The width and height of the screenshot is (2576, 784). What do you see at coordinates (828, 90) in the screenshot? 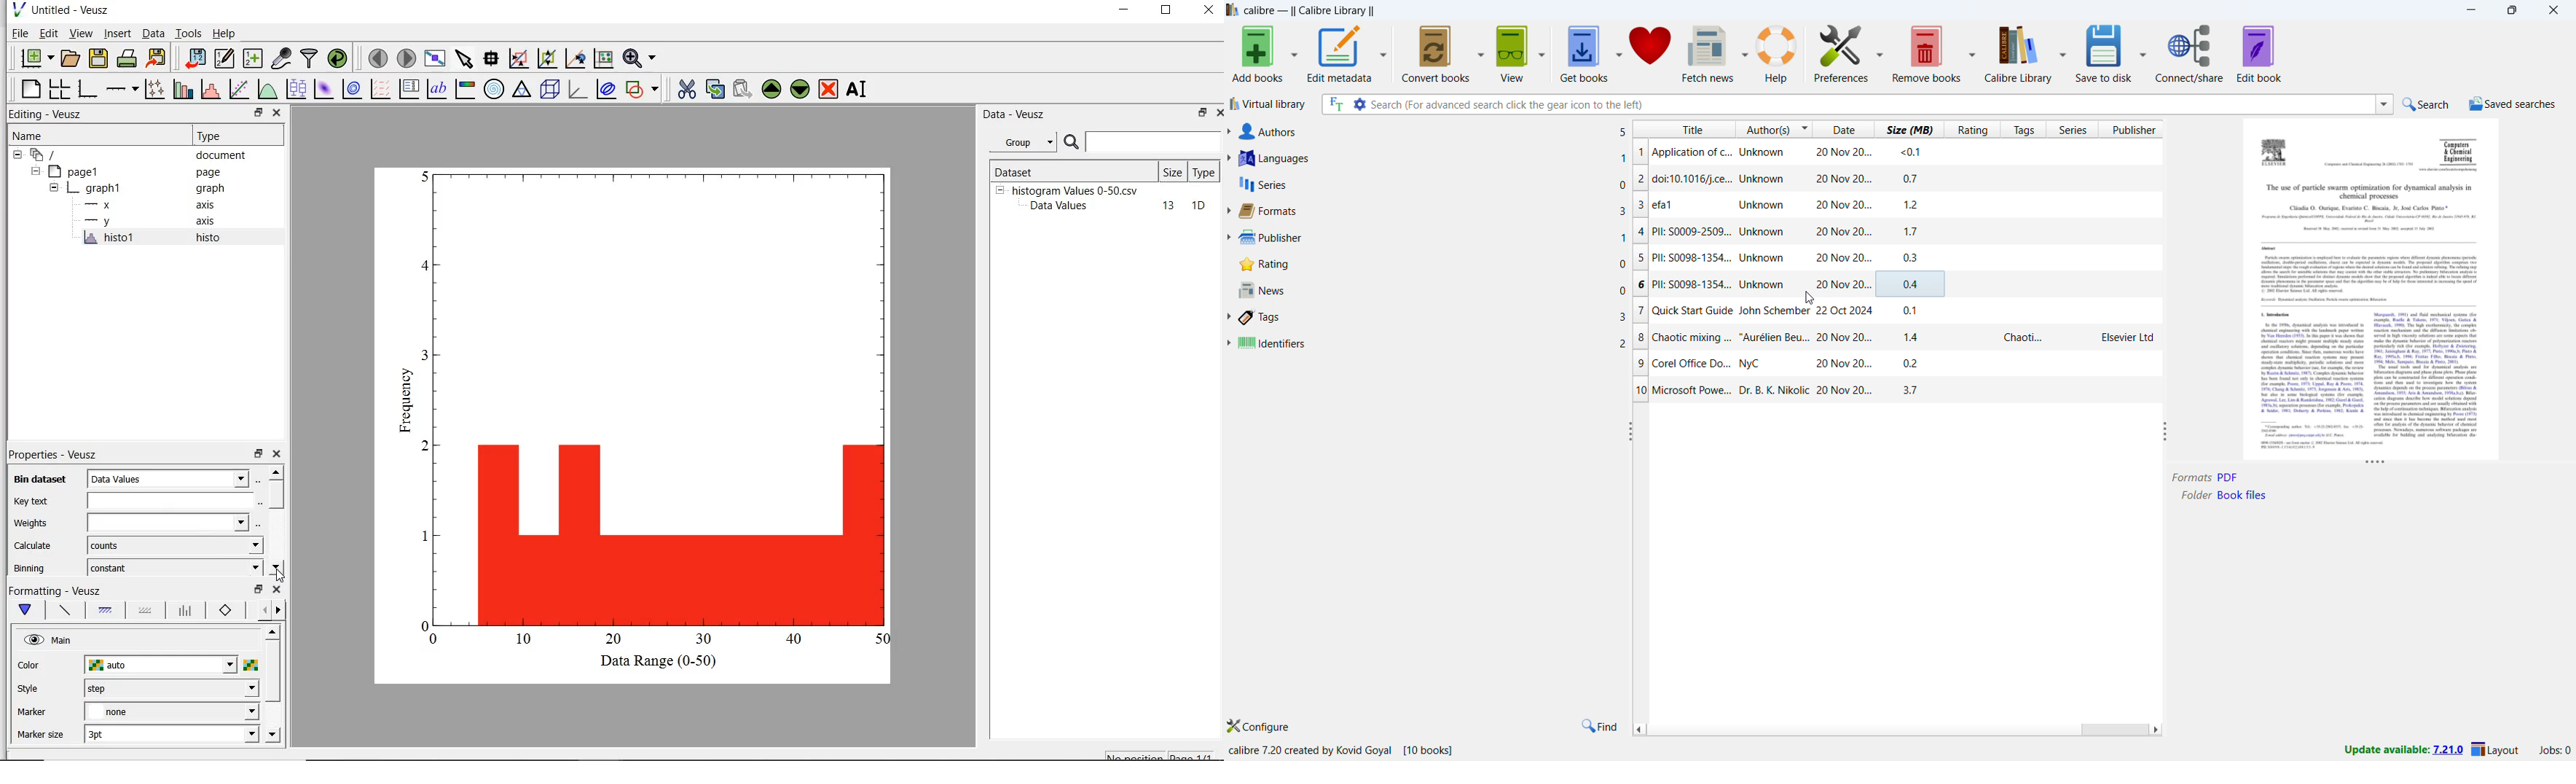
I see `remove the selected widget` at bounding box center [828, 90].